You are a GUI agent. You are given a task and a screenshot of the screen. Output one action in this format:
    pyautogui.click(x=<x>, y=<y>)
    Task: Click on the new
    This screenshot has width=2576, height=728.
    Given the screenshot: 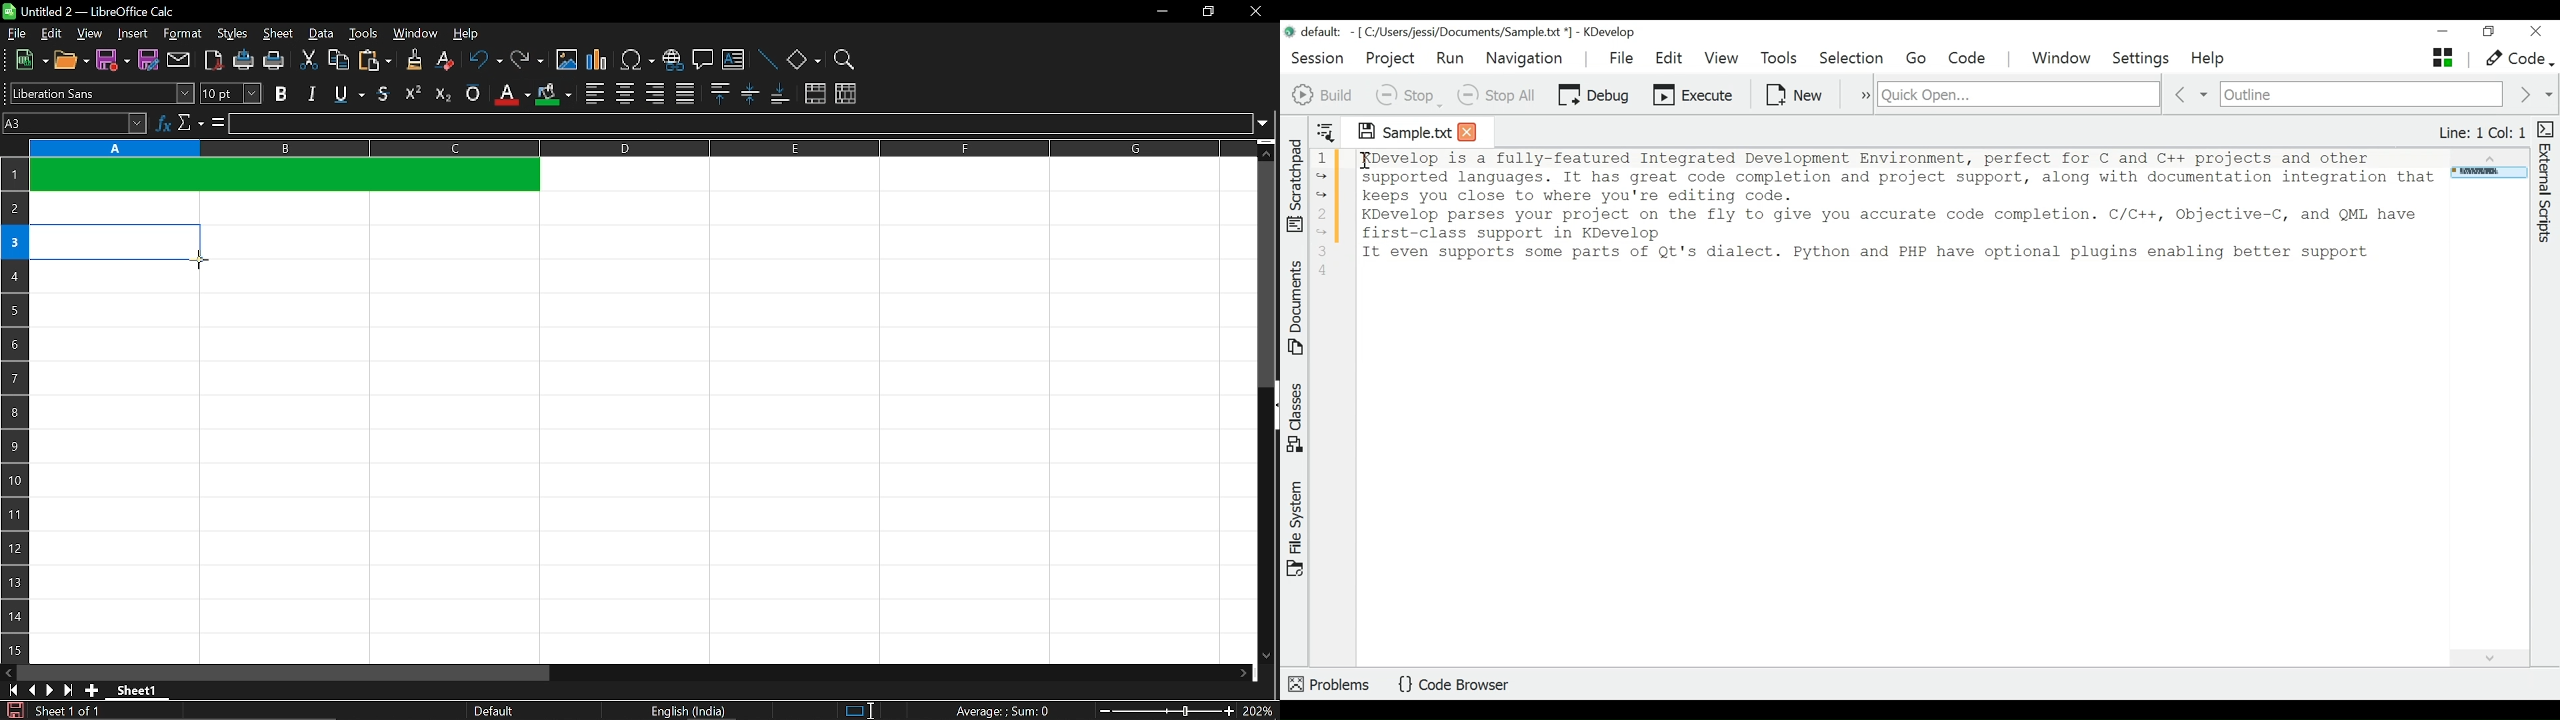 What is the action you would take?
    pyautogui.click(x=27, y=61)
    